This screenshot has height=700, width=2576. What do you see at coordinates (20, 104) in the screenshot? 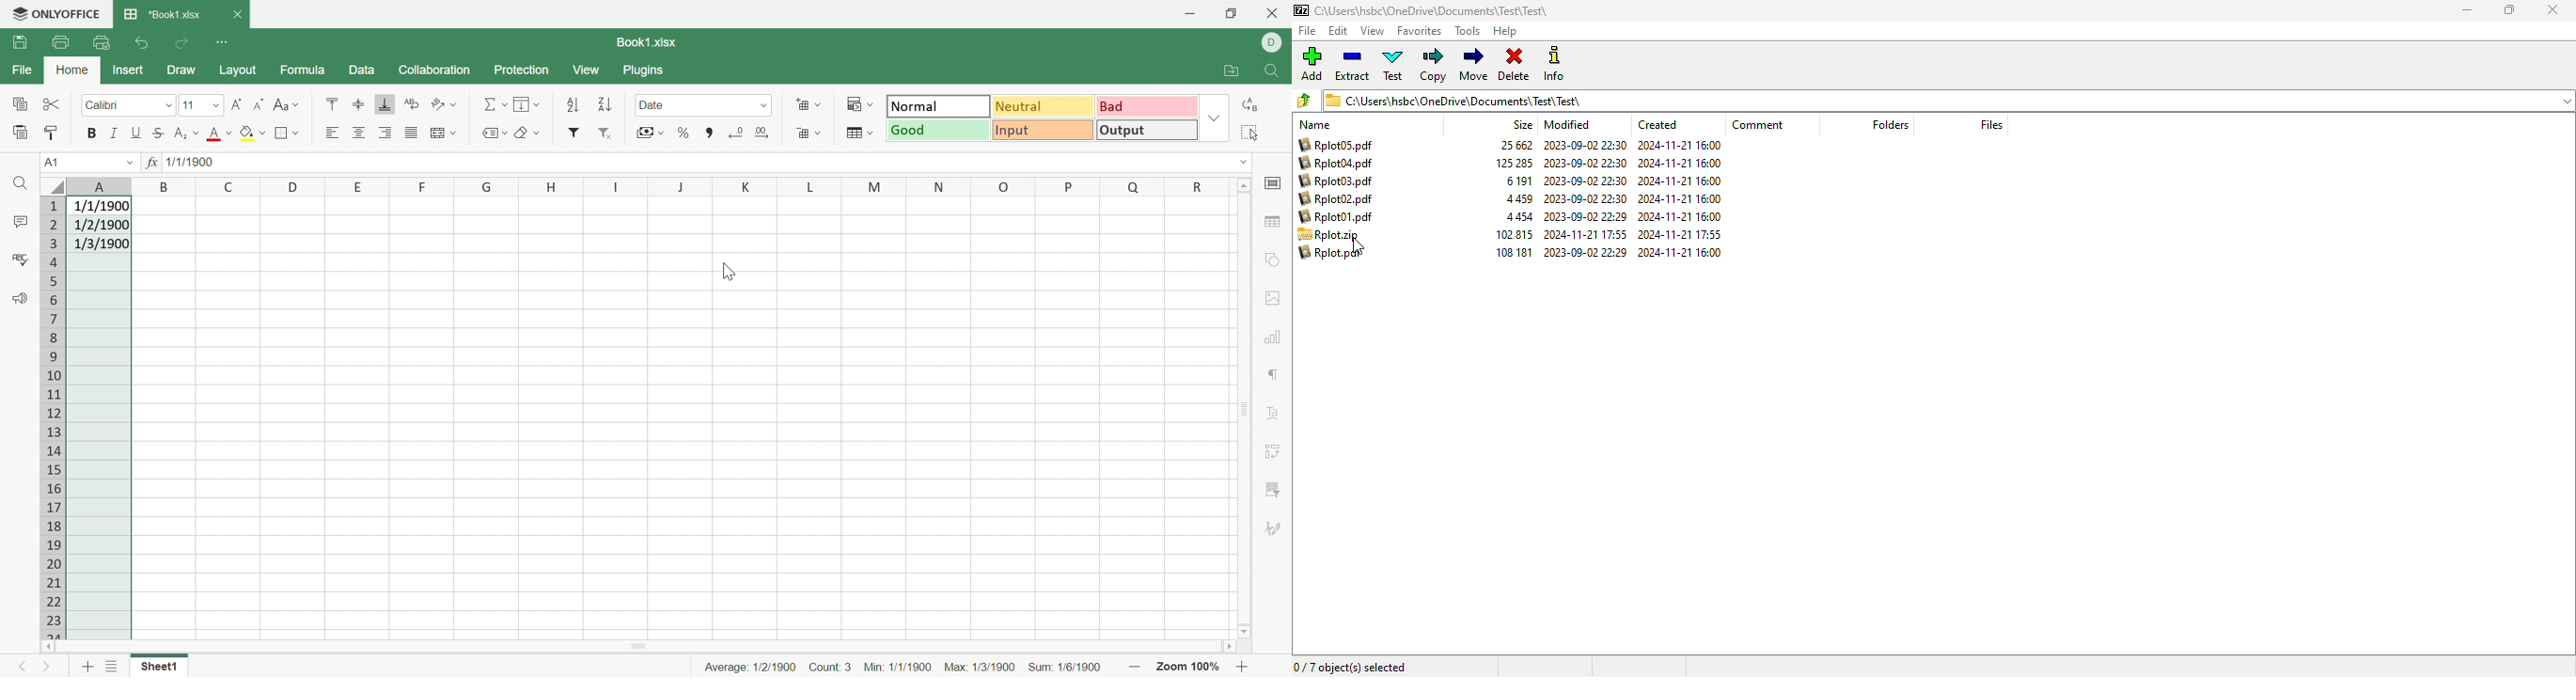
I see `Copy` at bounding box center [20, 104].